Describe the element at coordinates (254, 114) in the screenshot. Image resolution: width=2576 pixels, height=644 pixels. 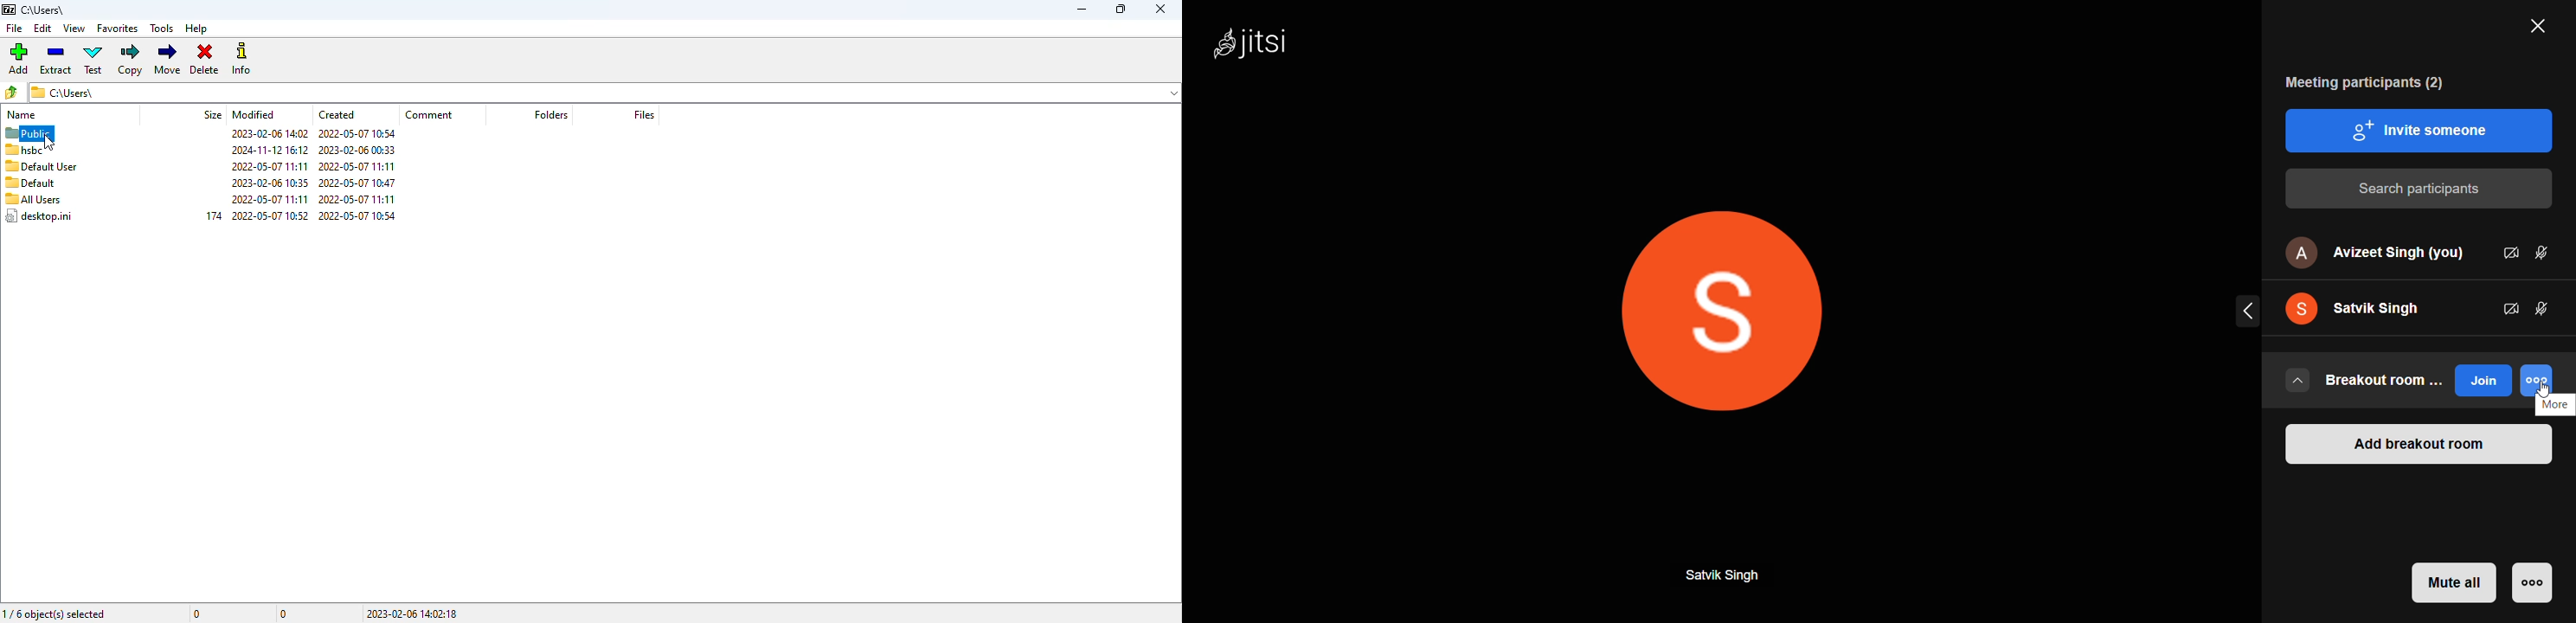
I see `modified` at that location.